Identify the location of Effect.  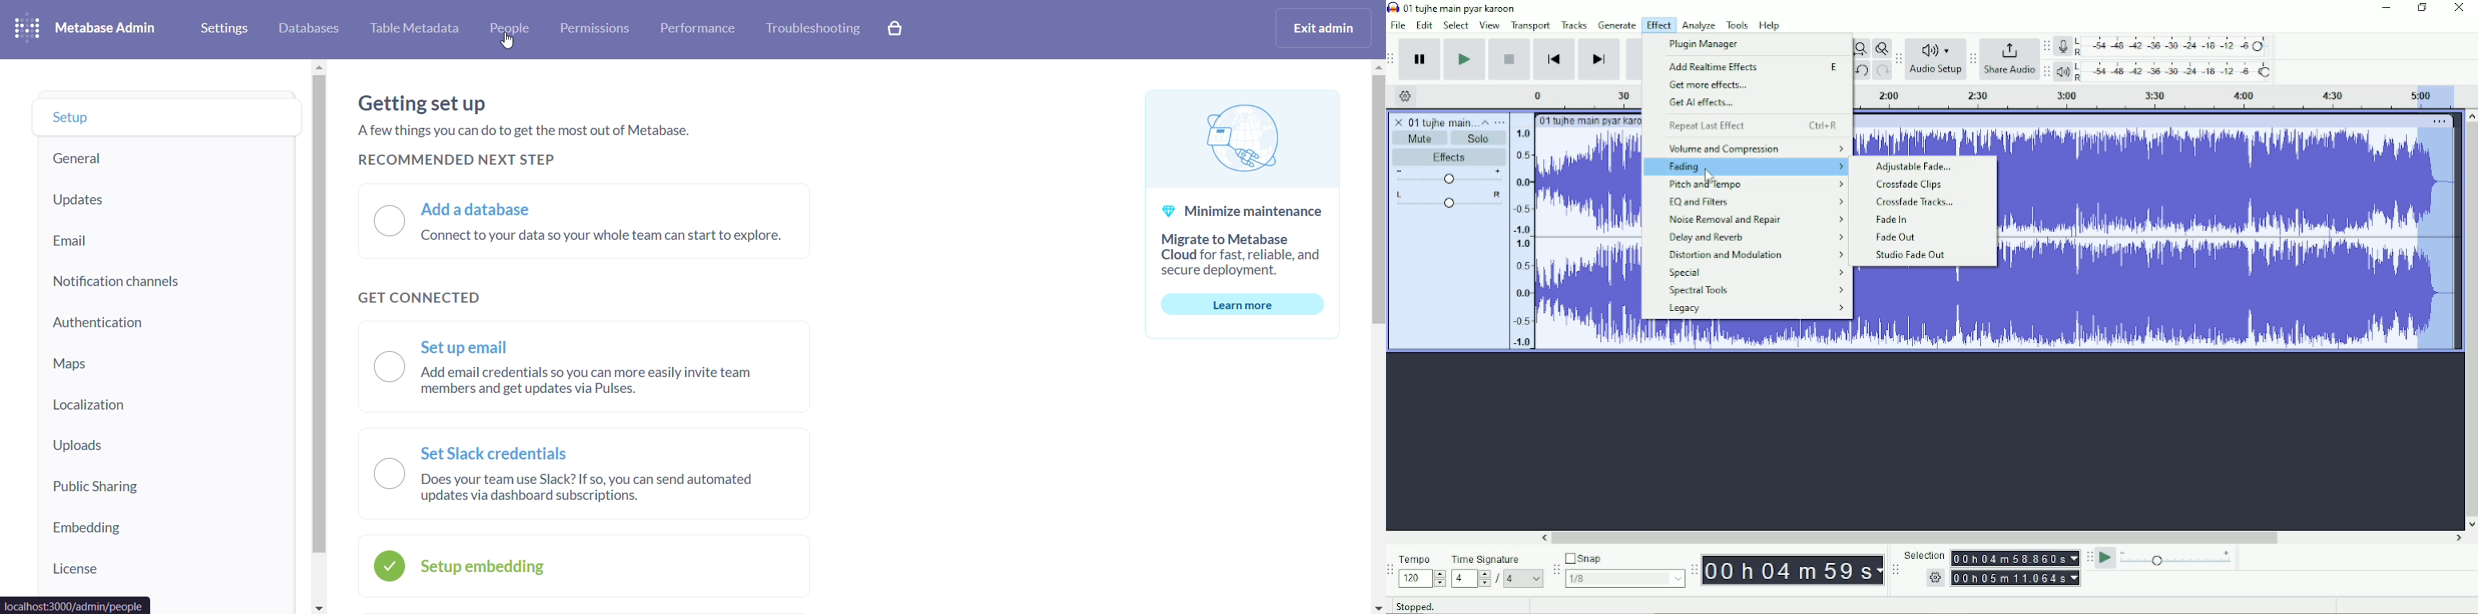
(1660, 25).